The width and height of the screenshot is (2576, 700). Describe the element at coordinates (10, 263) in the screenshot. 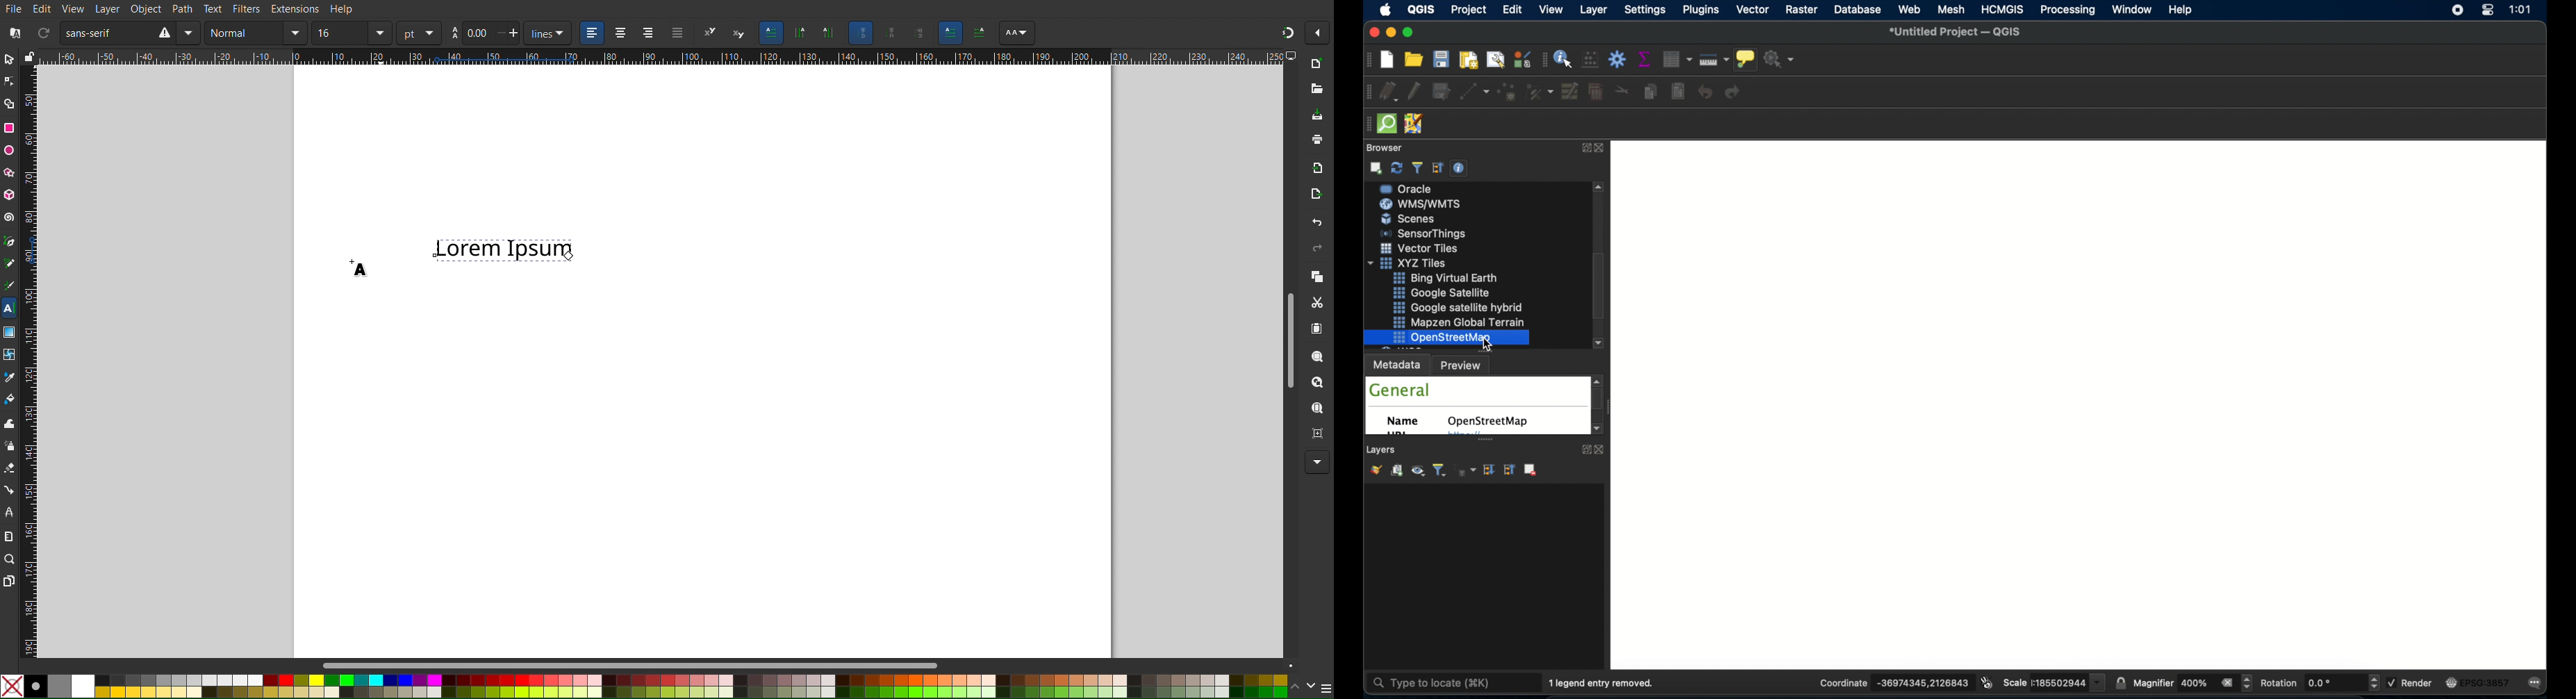

I see `Pencil Tool` at that location.